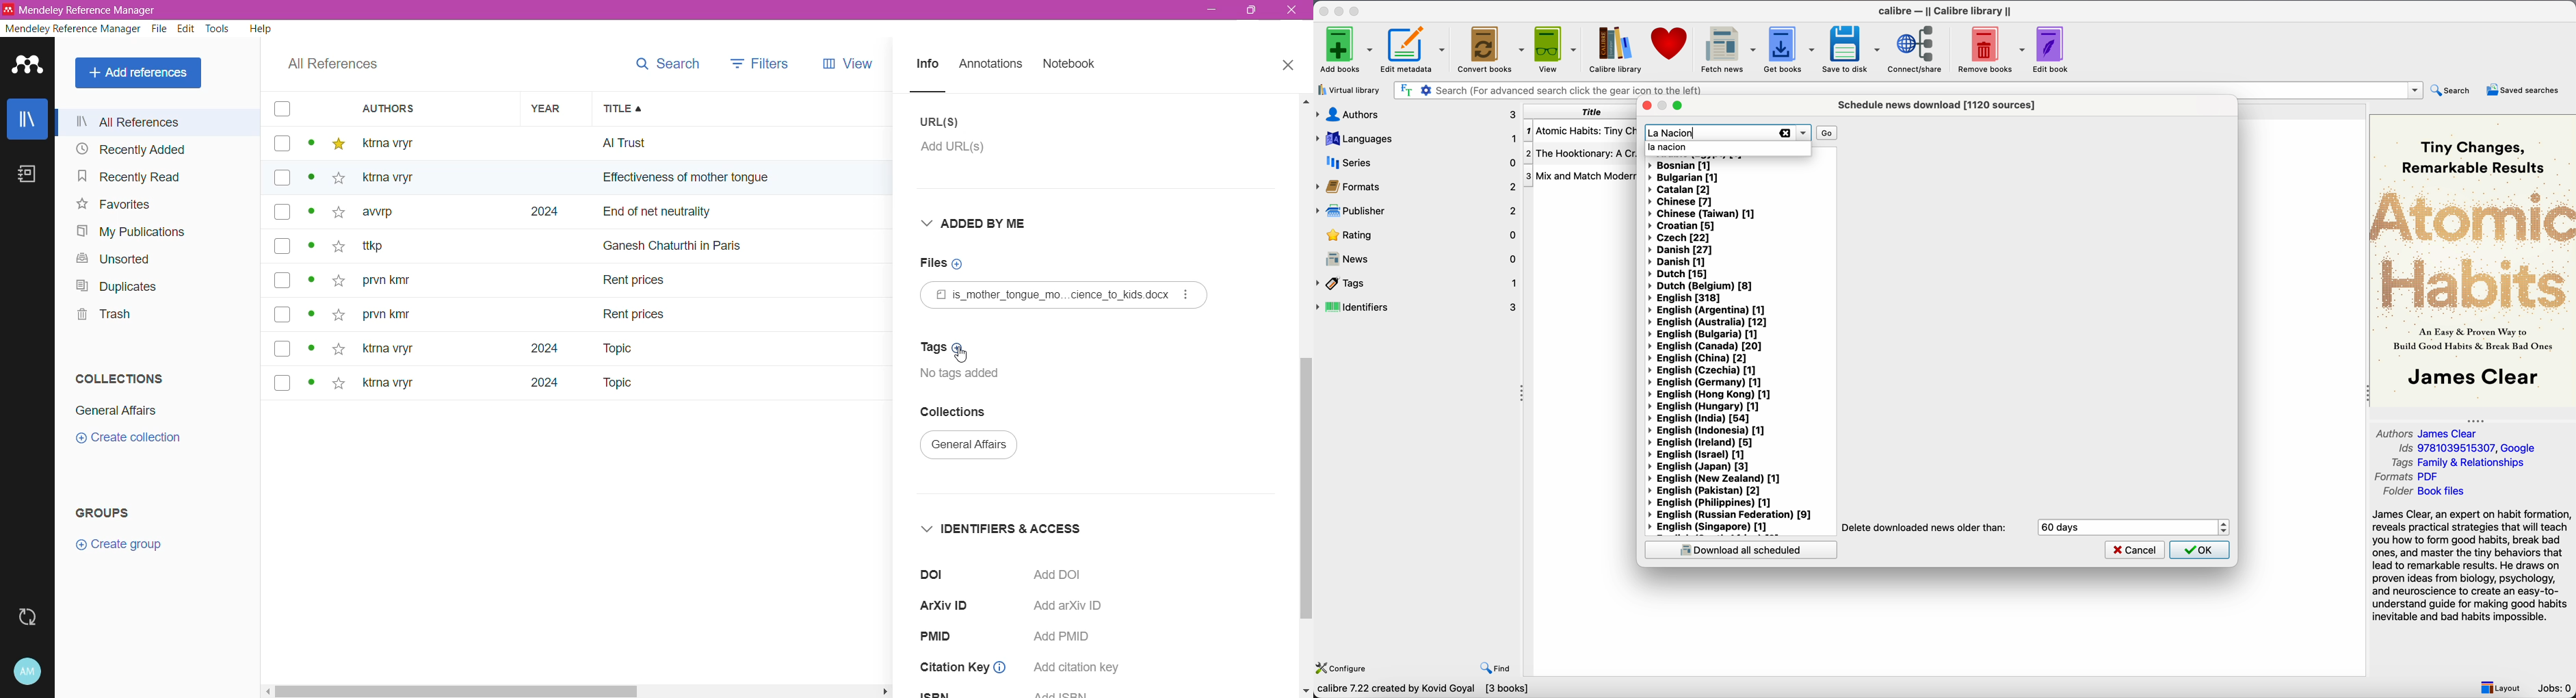 Image resolution: width=2576 pixels, height=700 pixels. What do you see at coordinates (750, 109) in the screenshot?
I see `Title` at bounding box center [750, 109].